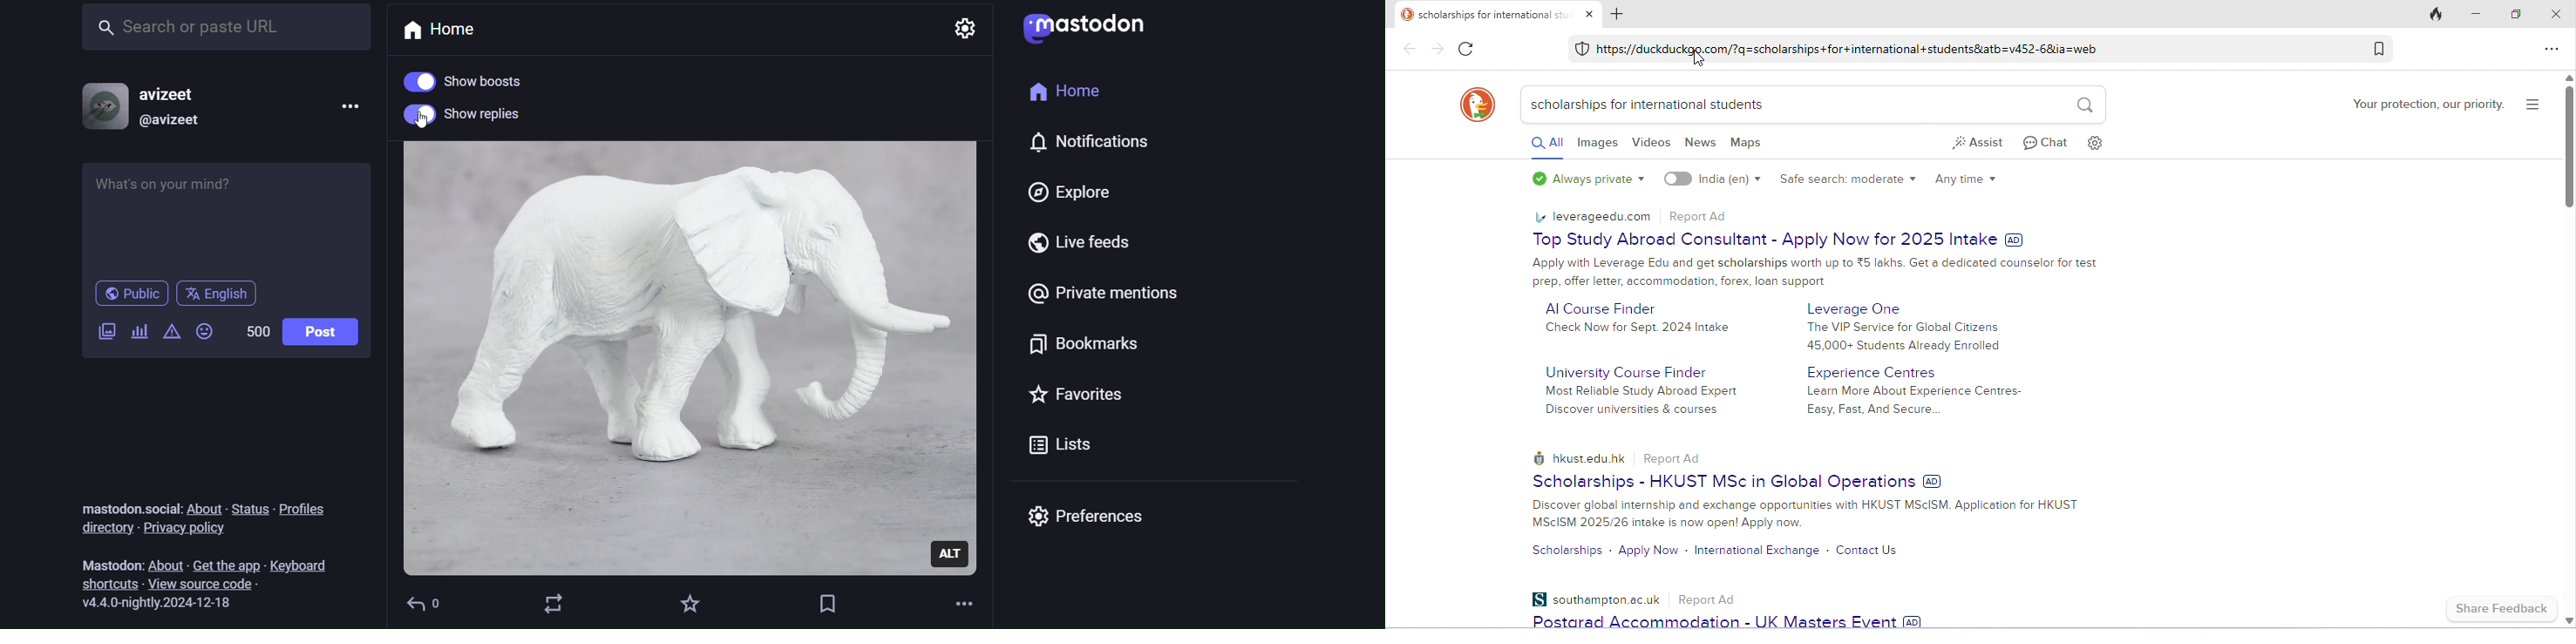 This screenshot has width=2576, height=644. I want to click on keyboard, so click(305, 562).